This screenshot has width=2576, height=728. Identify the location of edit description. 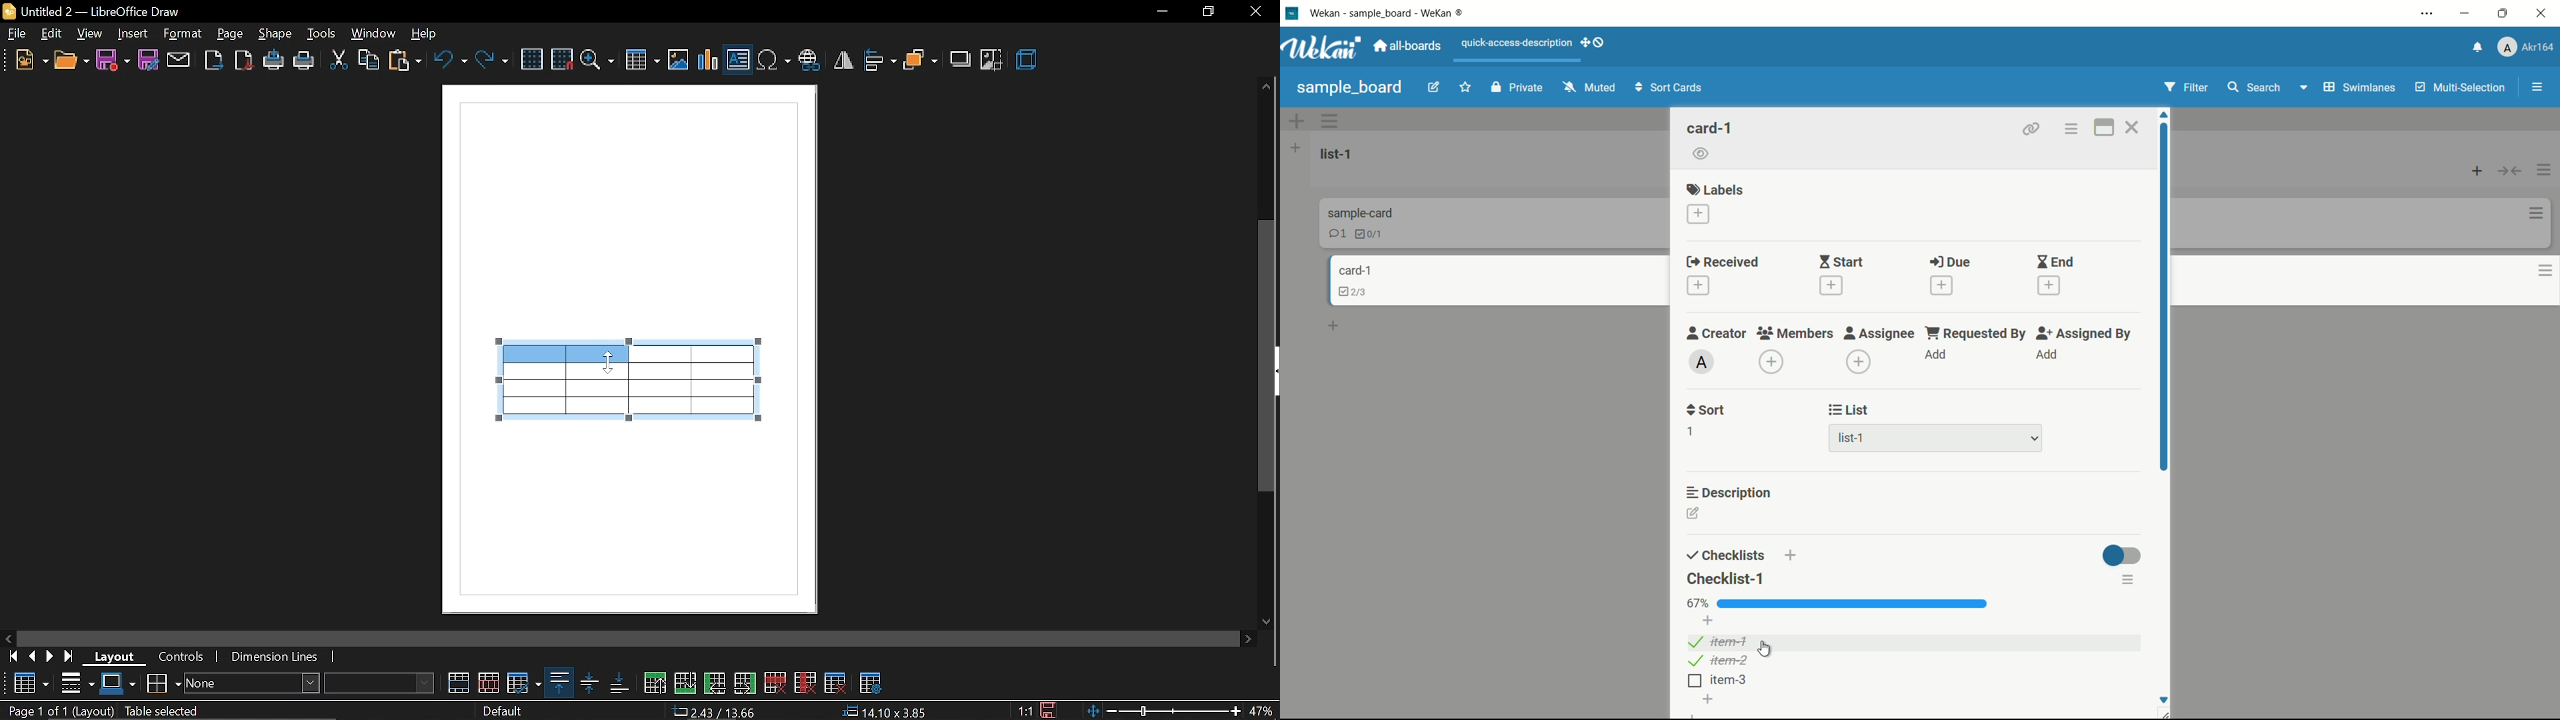
(1693, 512).